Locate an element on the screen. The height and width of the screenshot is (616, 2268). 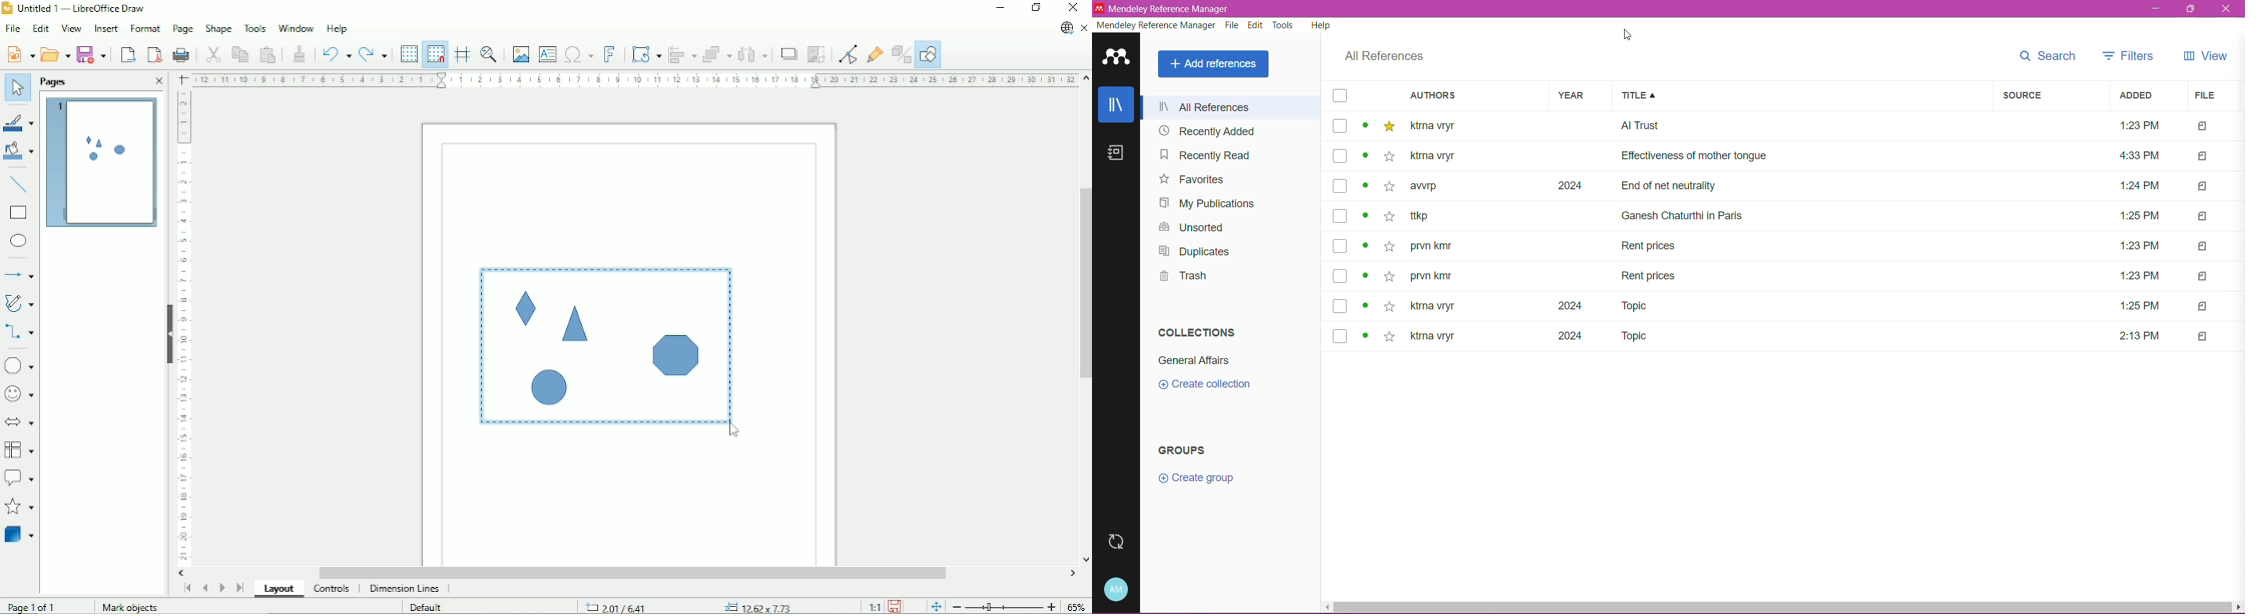
Close is located at coordinates (2229, 9).